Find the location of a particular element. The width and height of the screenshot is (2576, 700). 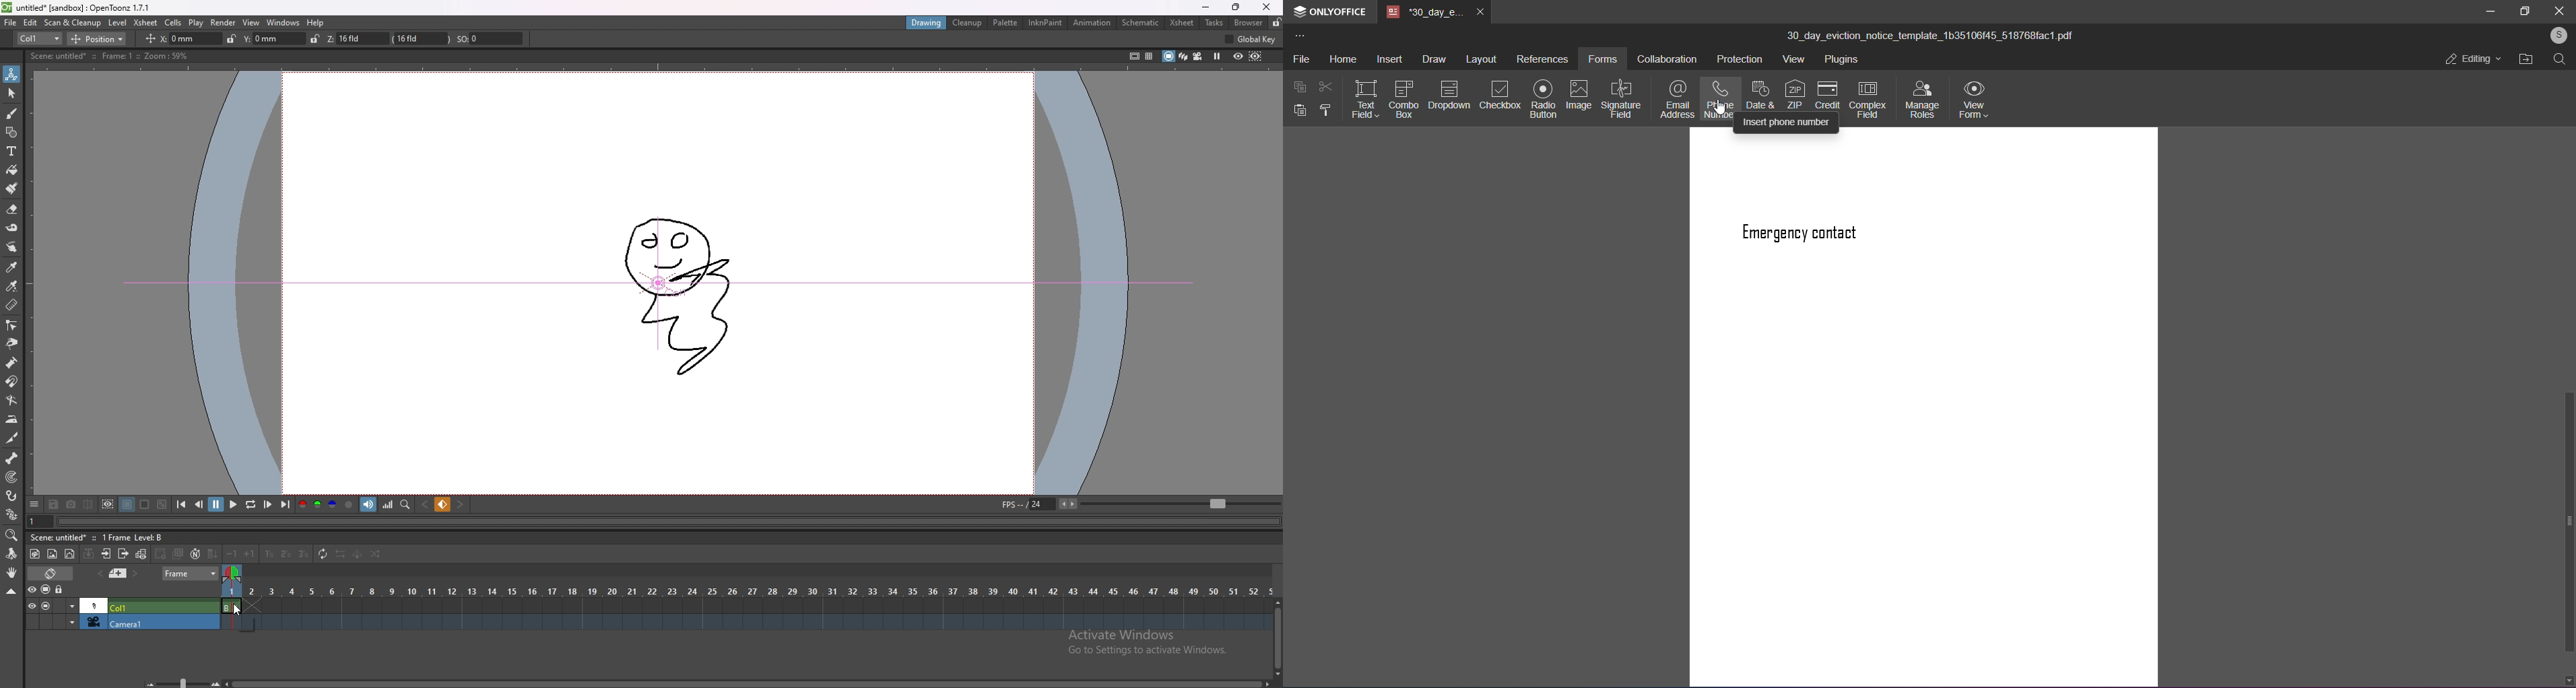

frame is located at coordinates (190, 574).